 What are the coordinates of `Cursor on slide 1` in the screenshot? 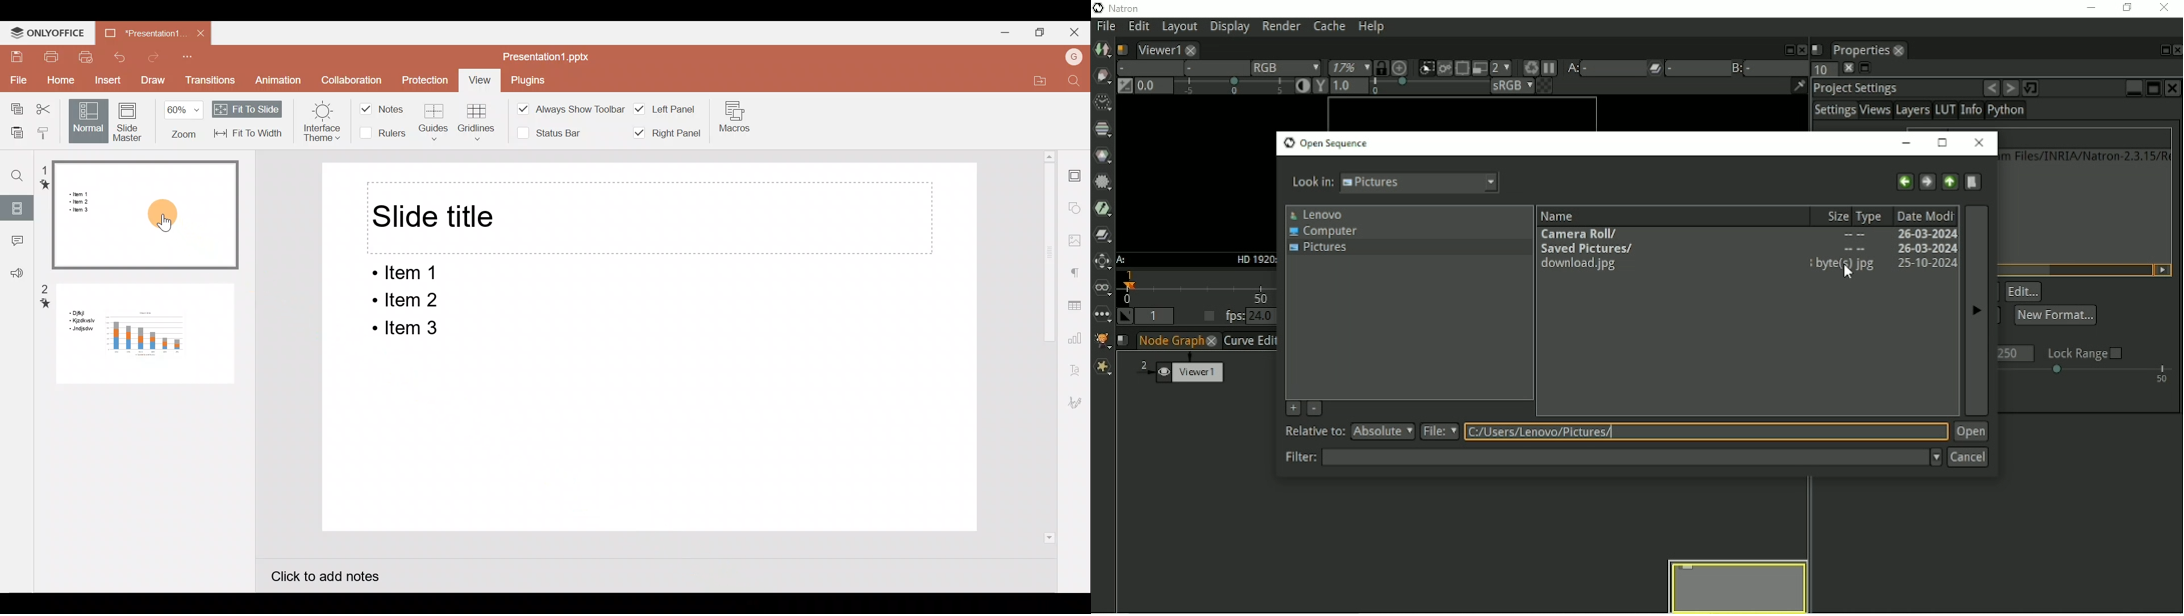 It's located at (168, 214).